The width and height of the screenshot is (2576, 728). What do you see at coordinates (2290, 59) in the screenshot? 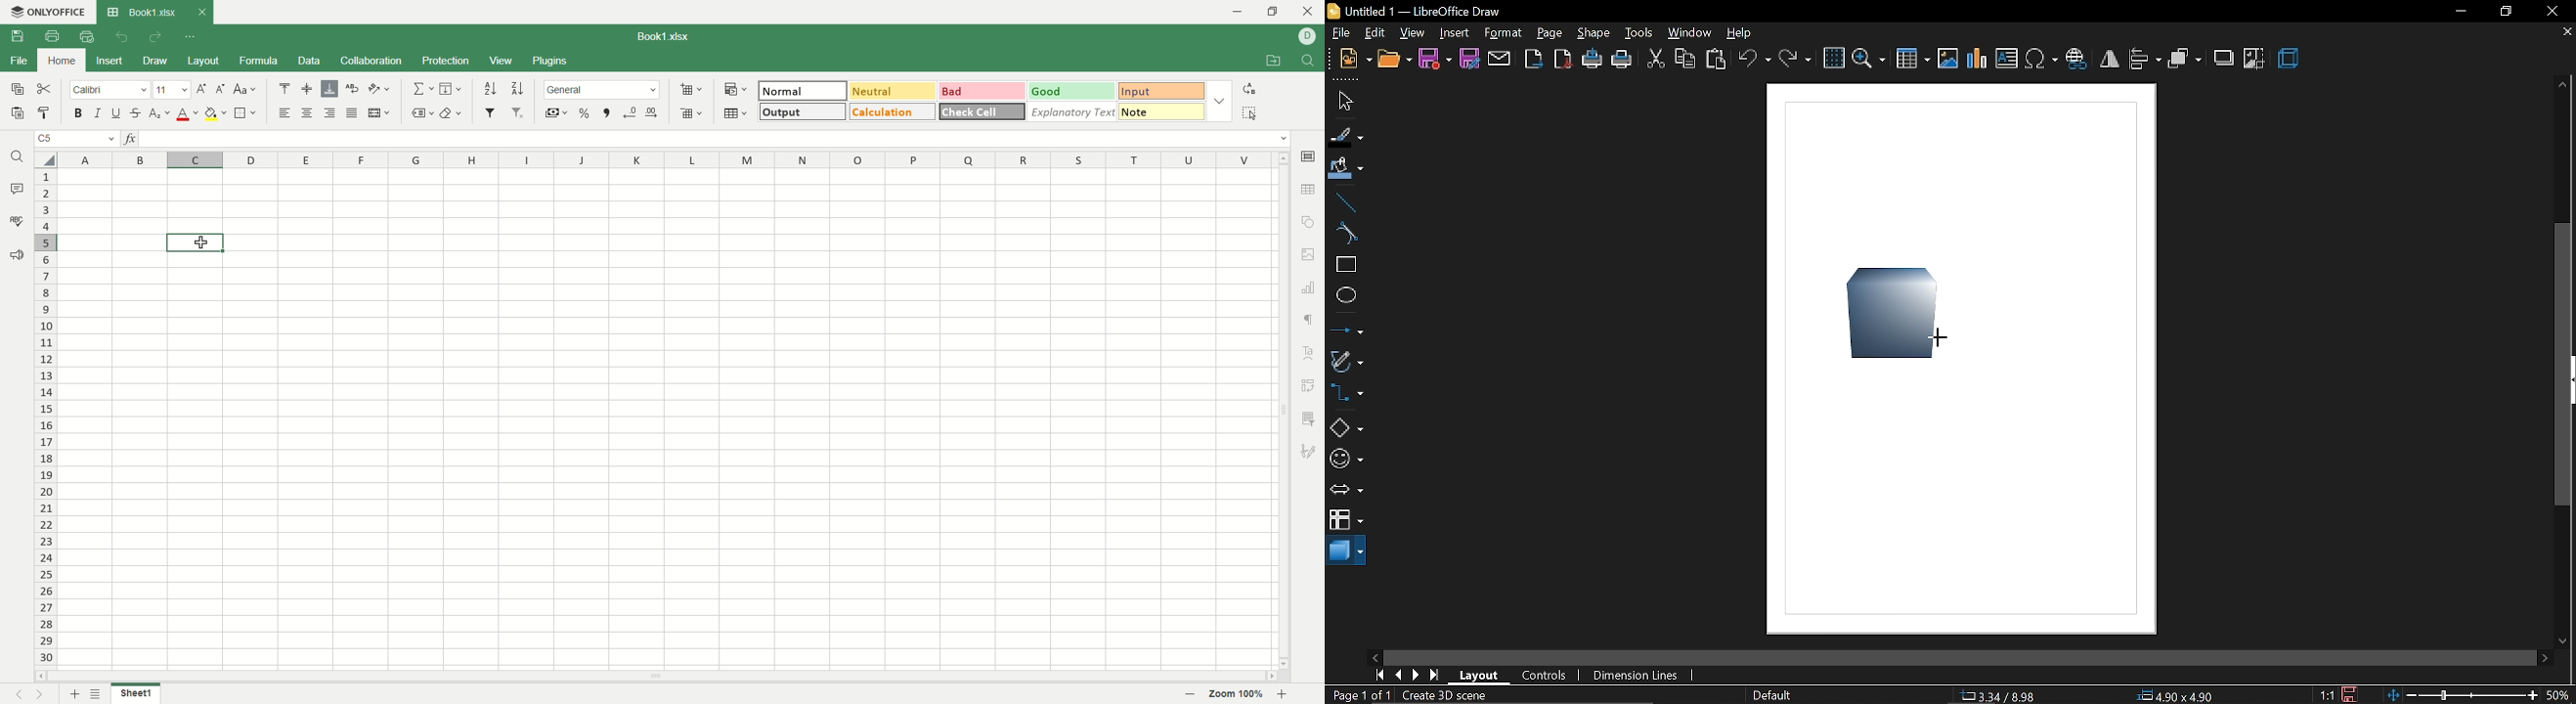
I see `3d effect` at bounding box center [2290, 59].